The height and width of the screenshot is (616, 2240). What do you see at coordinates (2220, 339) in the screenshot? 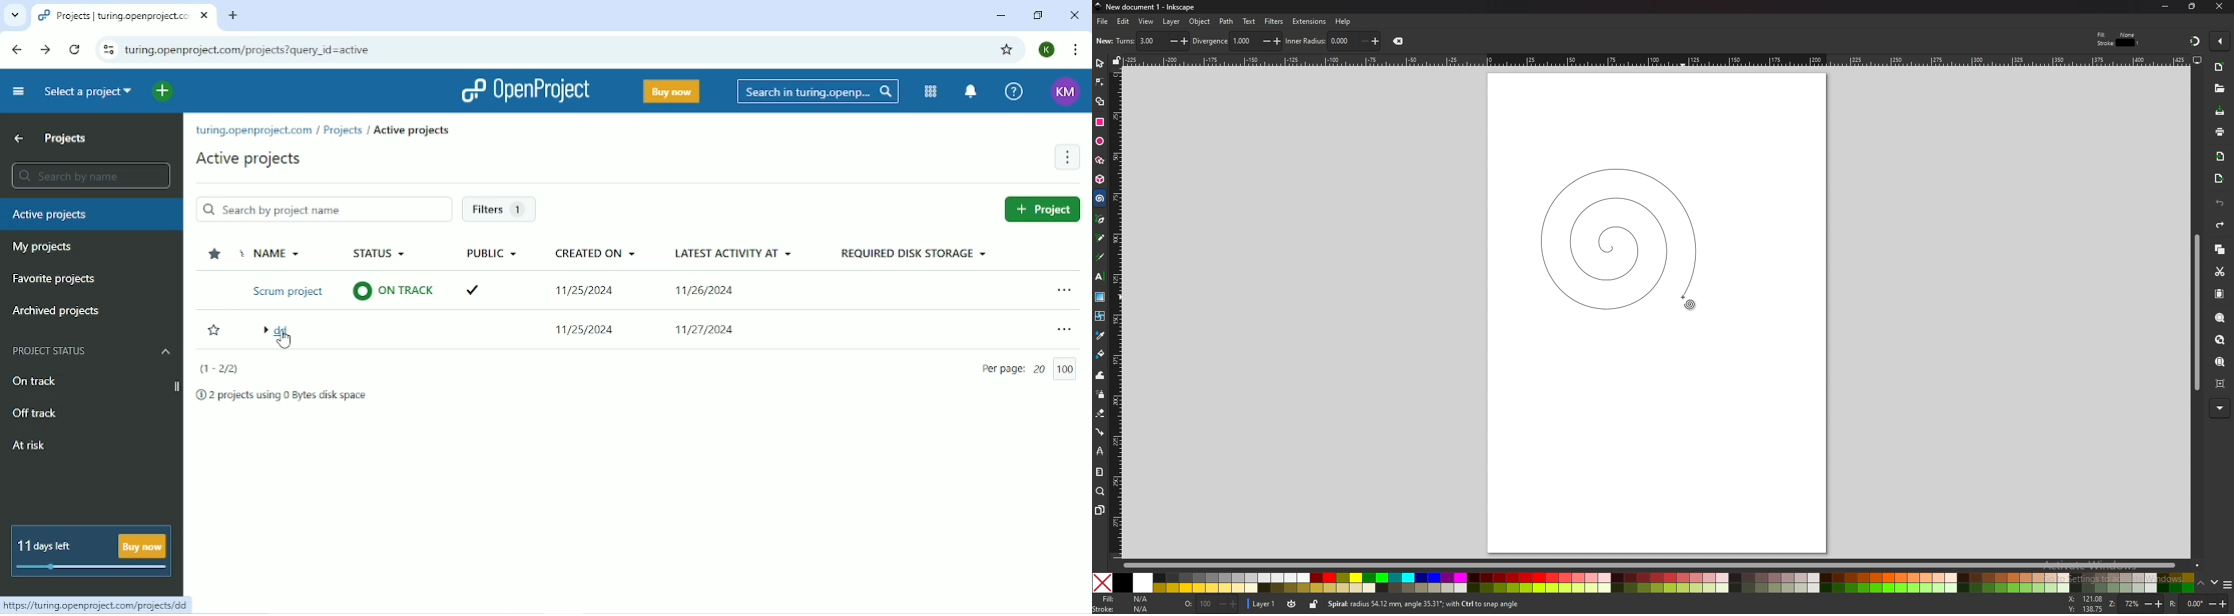
I see `zoom drawing` at bounding box center [2220, 339].